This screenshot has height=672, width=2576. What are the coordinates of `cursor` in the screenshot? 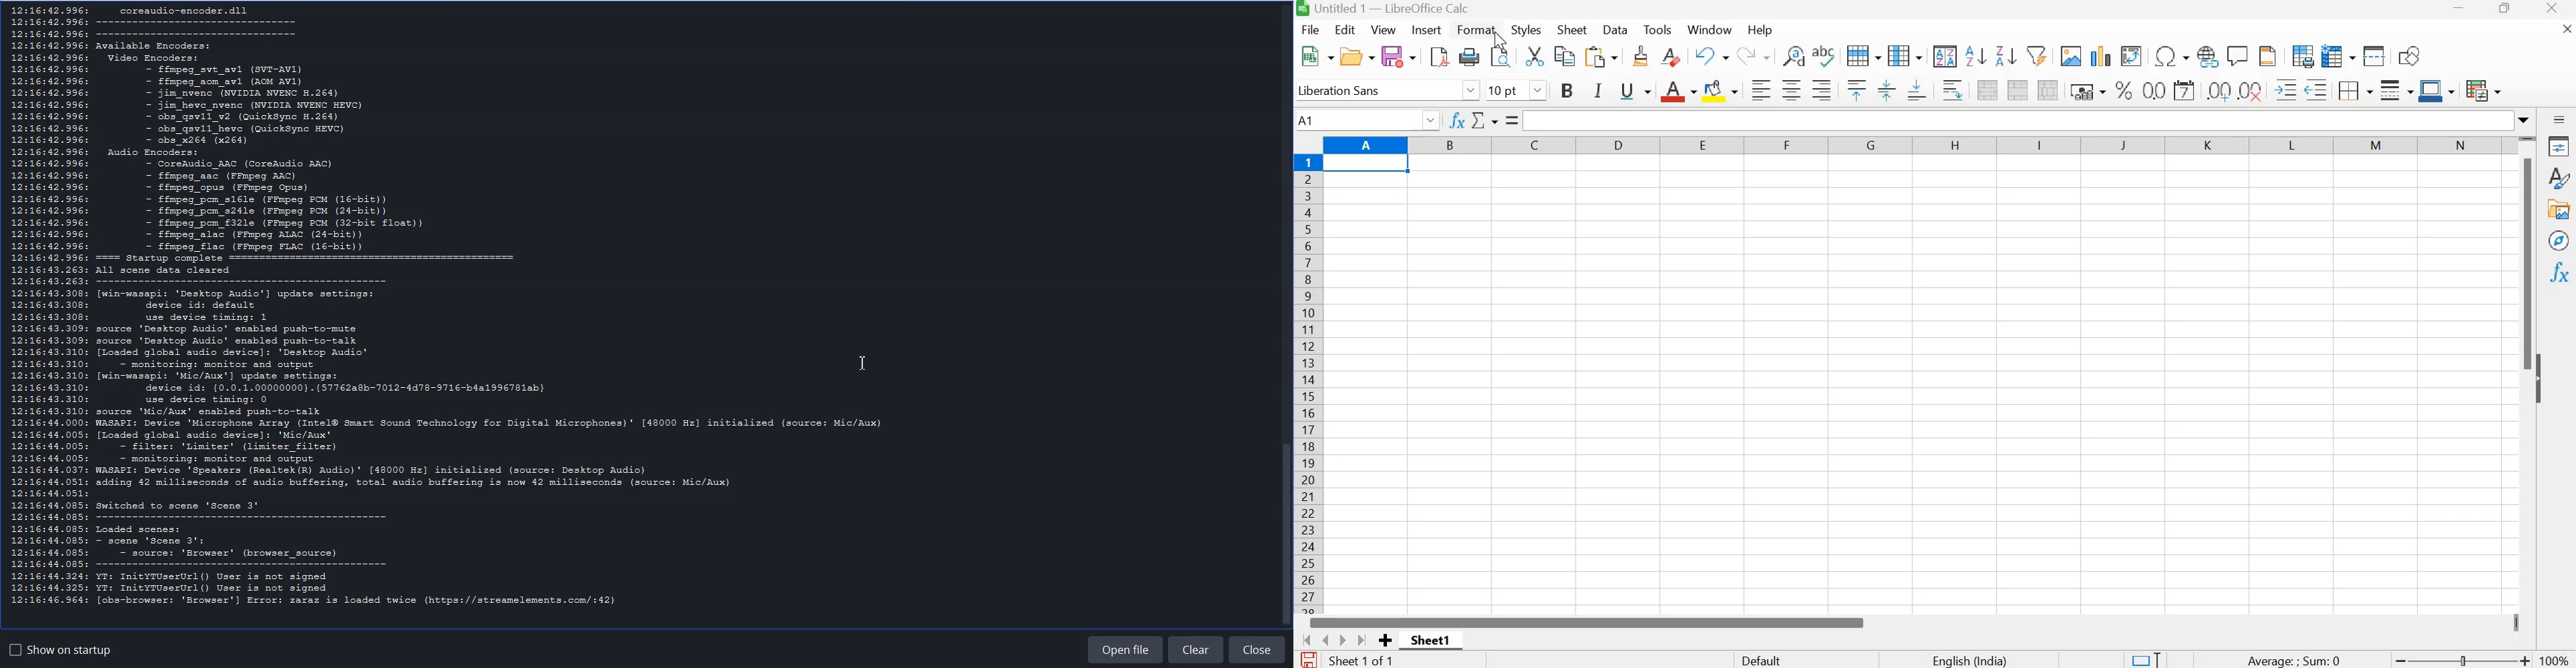 It's located at (1501, 43).